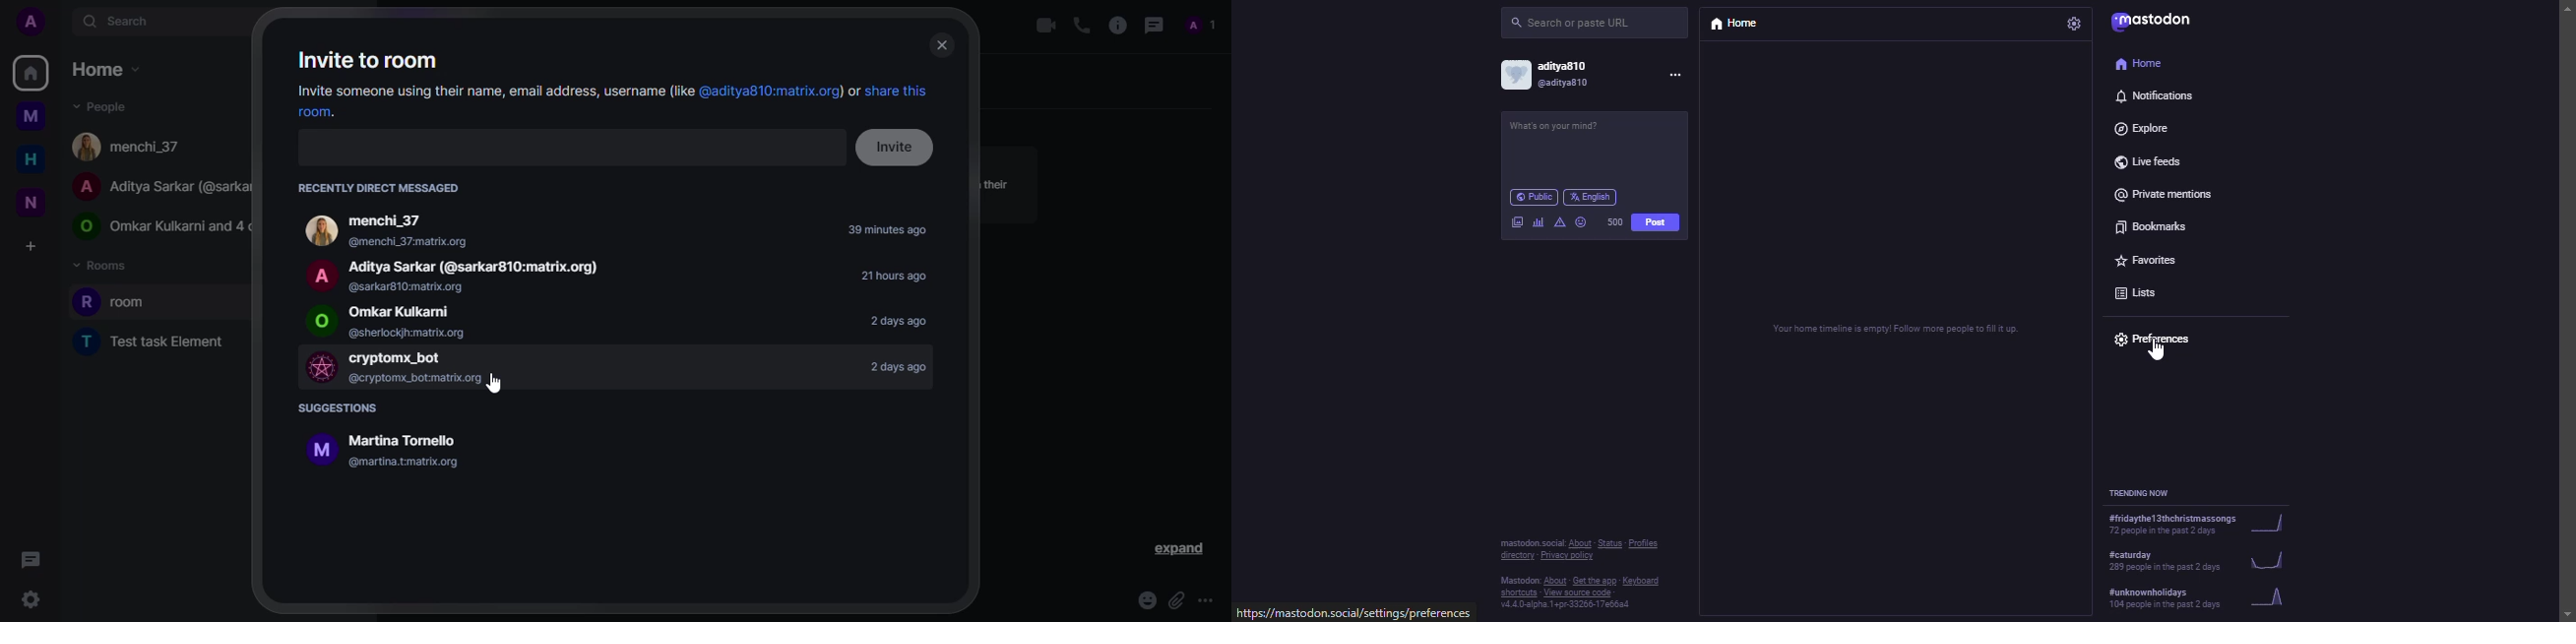 The width and height of the screenshot is (2576, 644). Describe the element at coordinates (1548, 75) in the screenshot. I see `account` at that location.